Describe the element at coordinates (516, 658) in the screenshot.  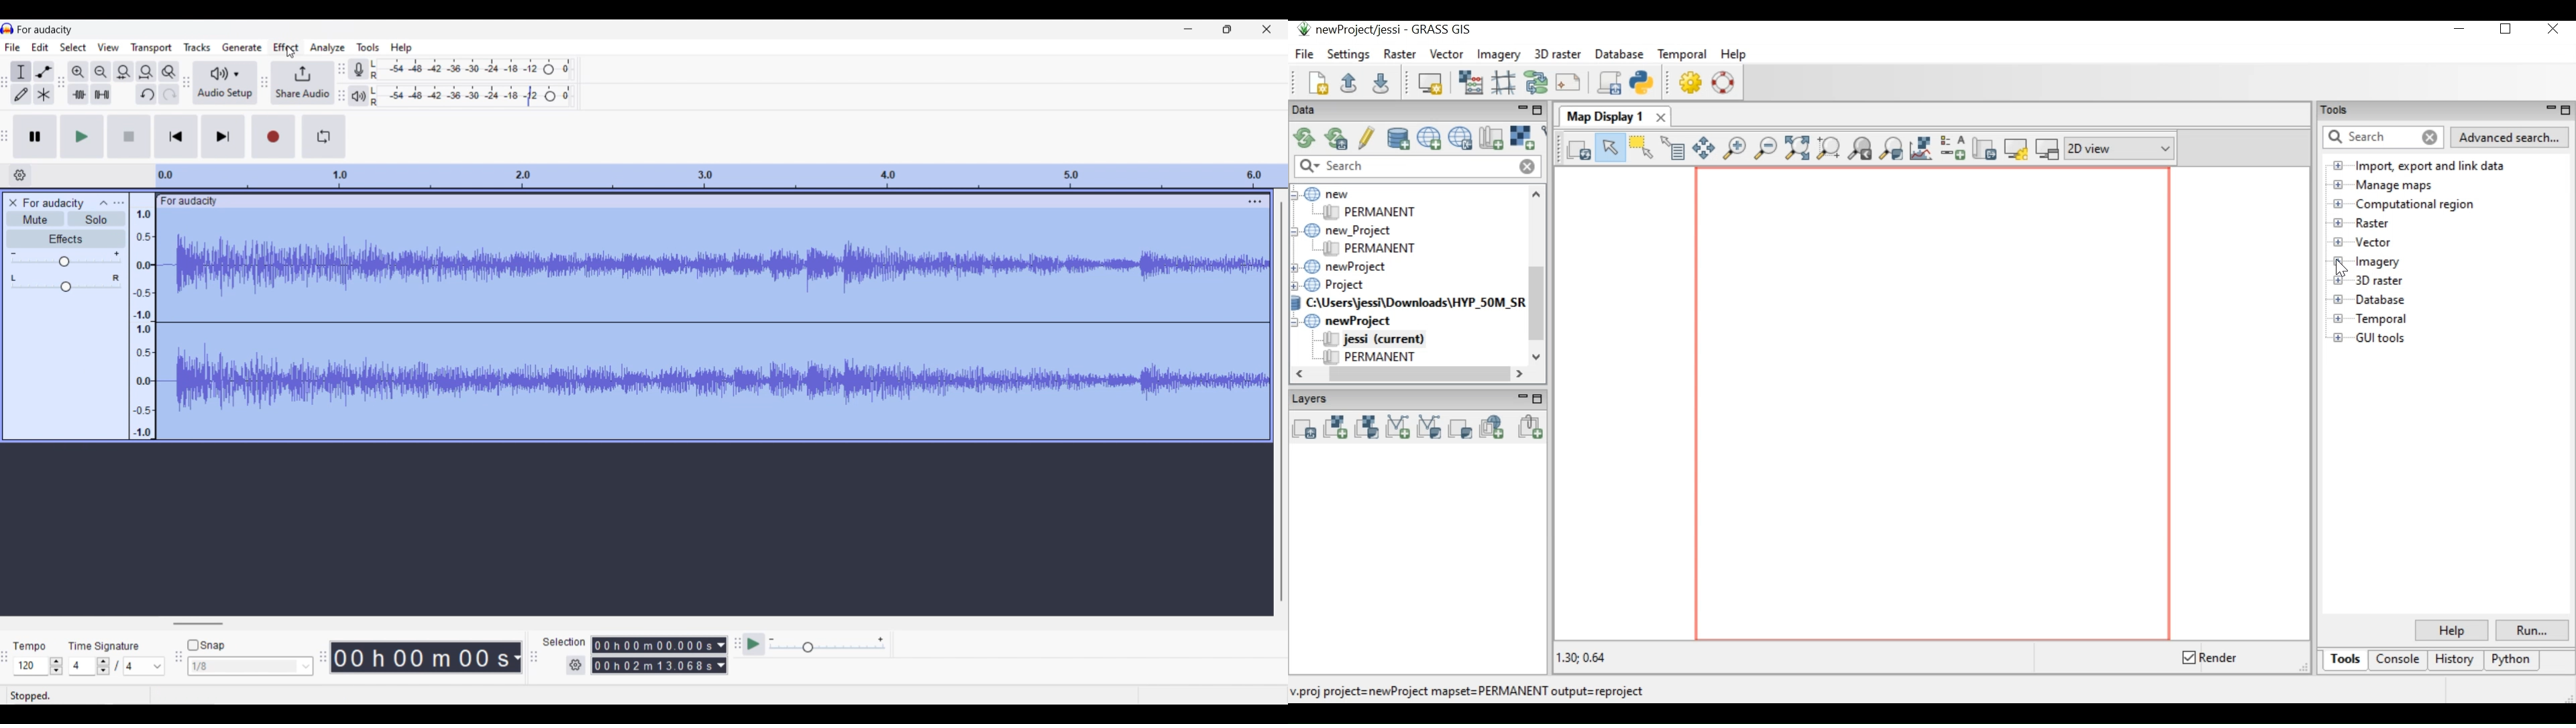
I see `Duration measurement` at that location.